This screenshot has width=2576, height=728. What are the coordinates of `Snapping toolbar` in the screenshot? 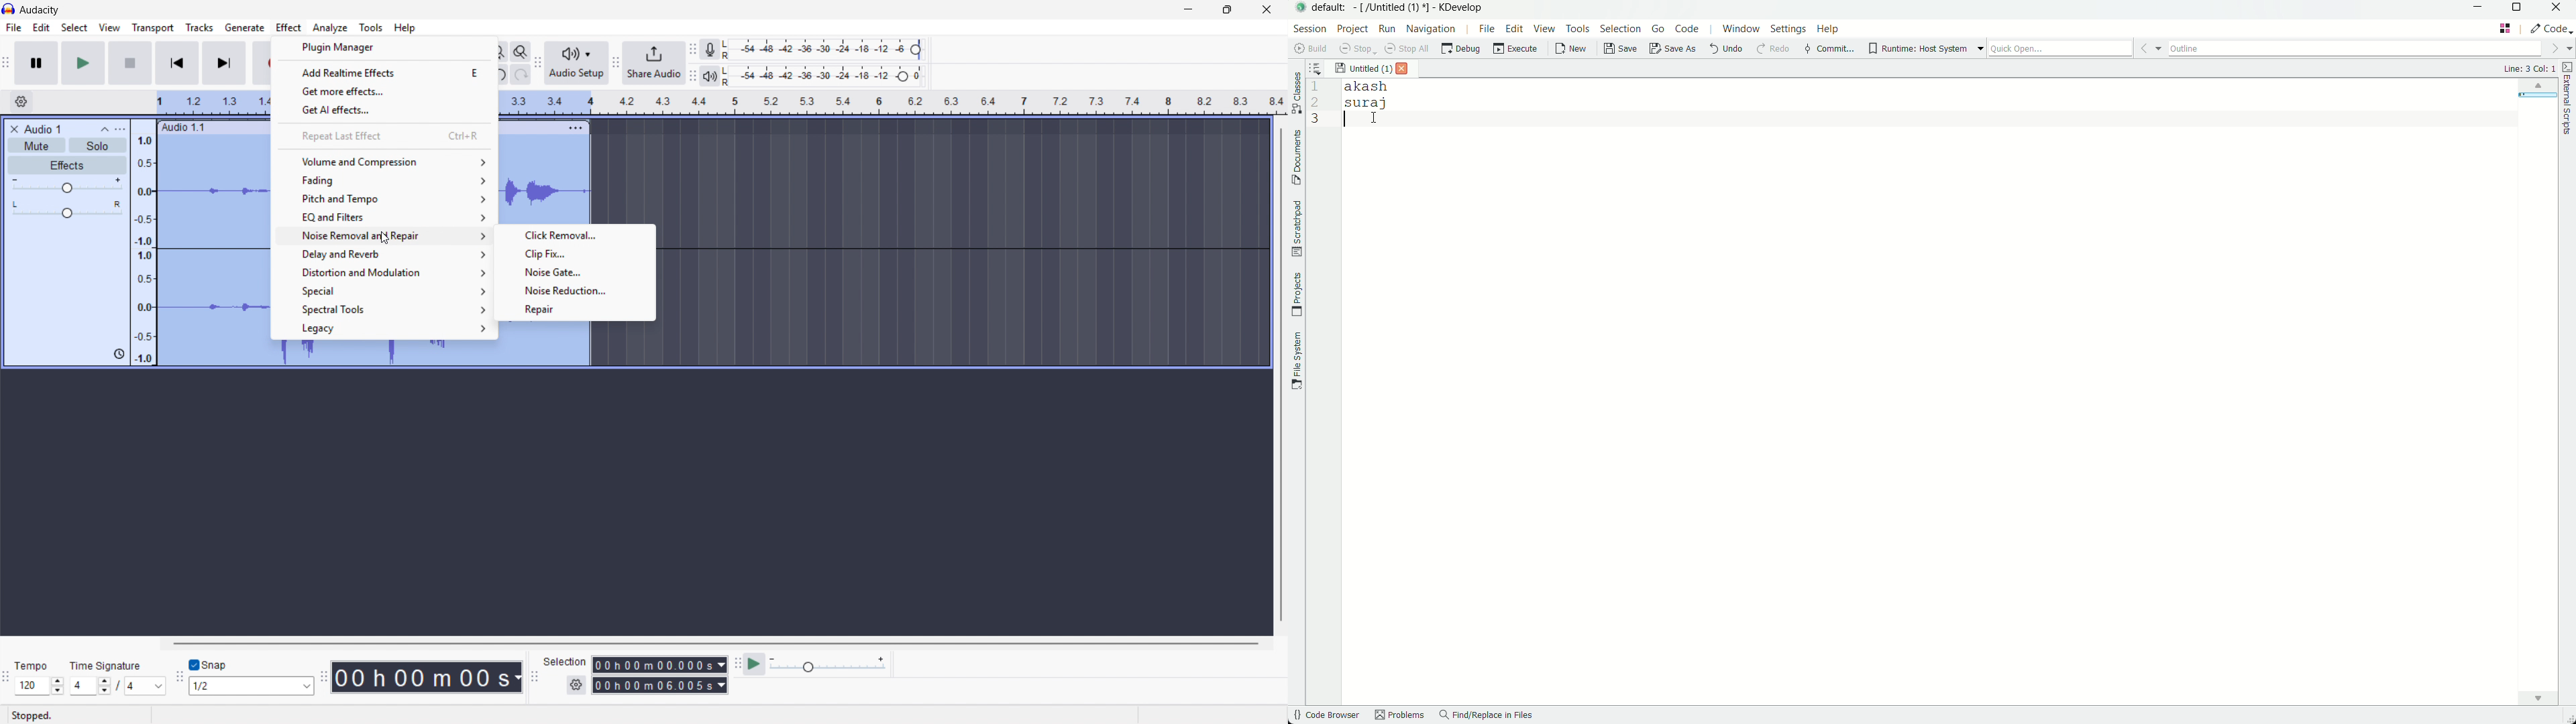 It's located at (180, 678).